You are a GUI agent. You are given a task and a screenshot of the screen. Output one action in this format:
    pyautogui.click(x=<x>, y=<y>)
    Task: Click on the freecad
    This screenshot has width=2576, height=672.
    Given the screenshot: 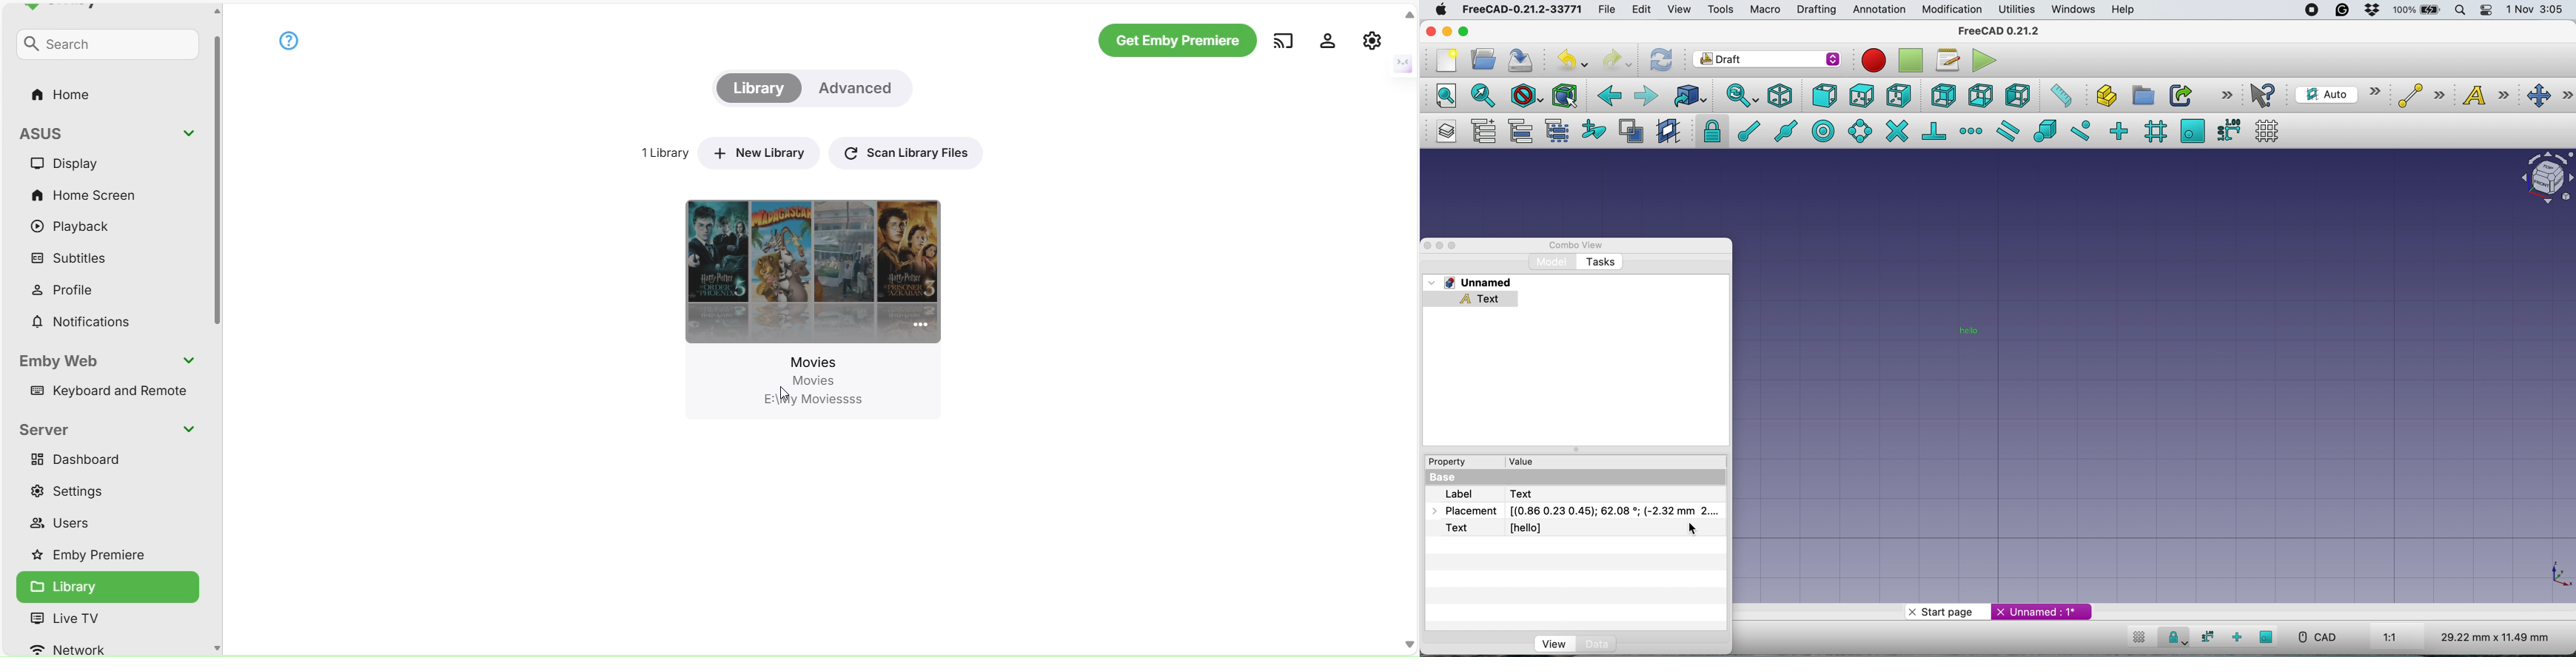 What is the action you would take?
    pyautogui.click(x=2003, y=32)
    